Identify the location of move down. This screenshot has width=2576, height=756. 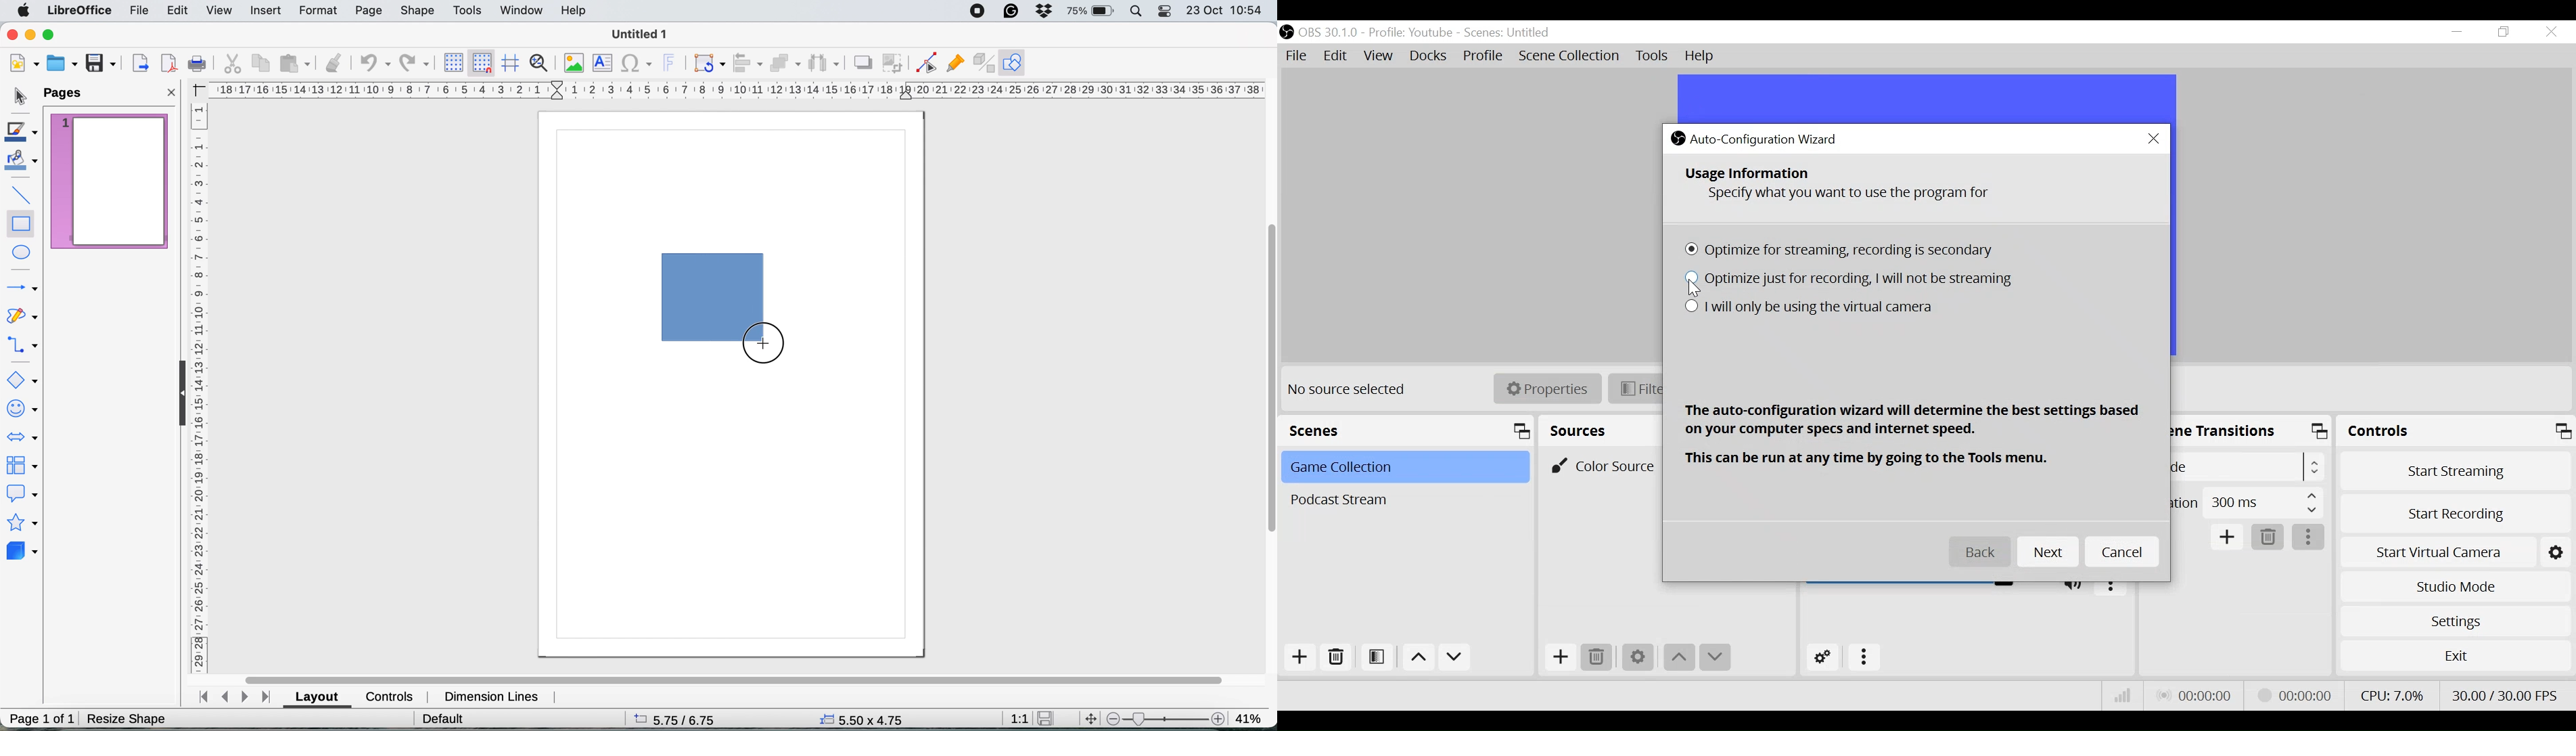
(1716, 659).